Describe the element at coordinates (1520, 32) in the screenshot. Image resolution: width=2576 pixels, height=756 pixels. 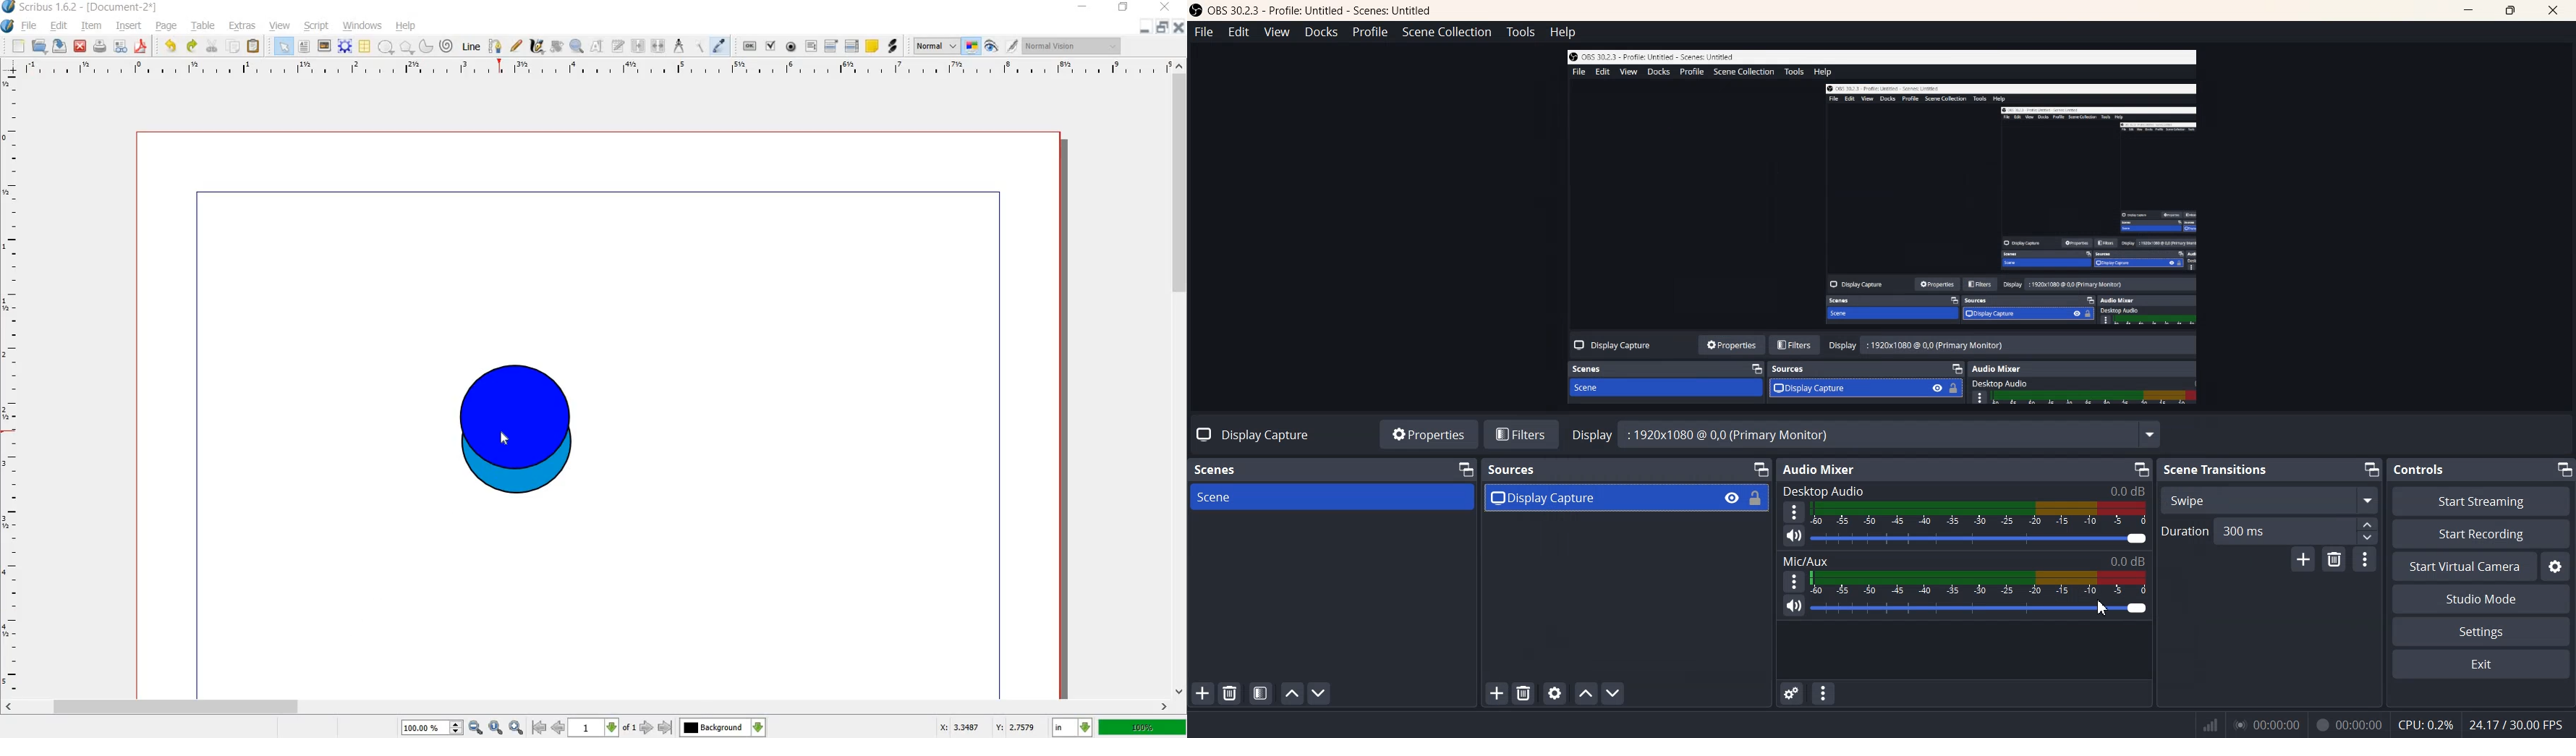
I see `Tools` at that location.